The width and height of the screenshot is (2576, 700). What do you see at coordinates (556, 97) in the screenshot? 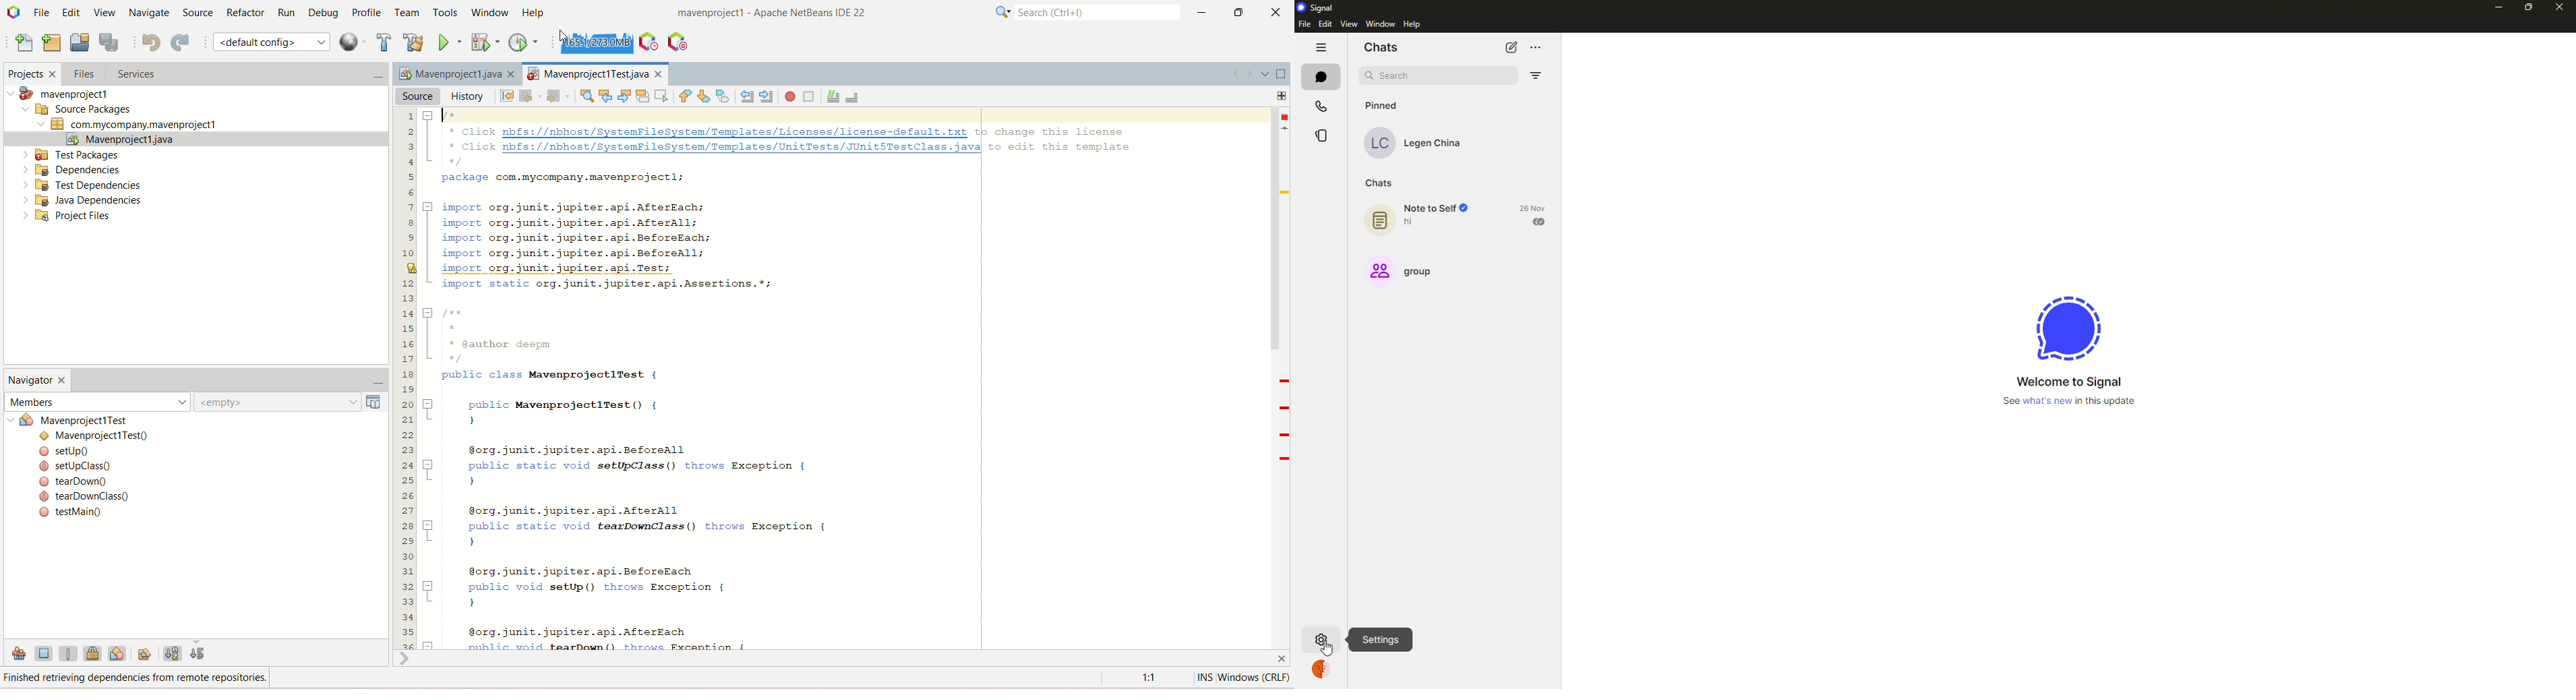
I see `forward` at bounding box center [556, 97].